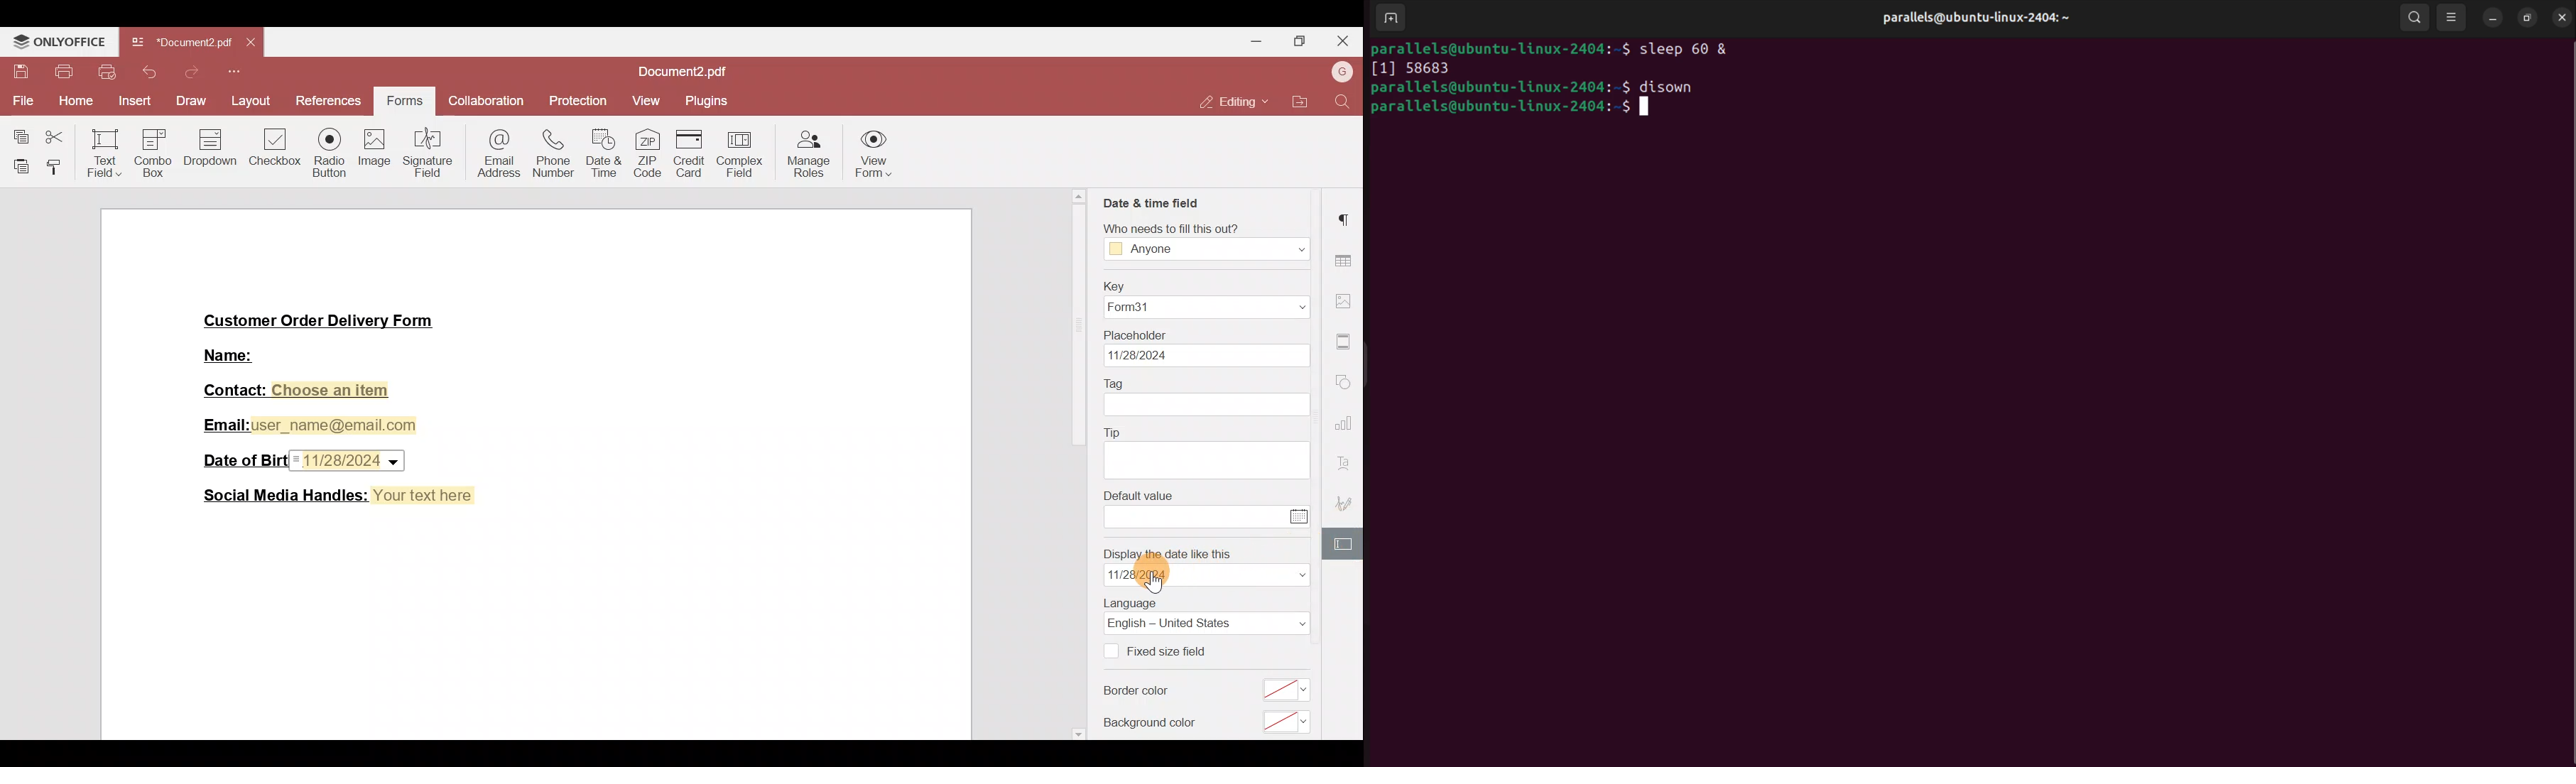 The width and height of the screenshot is (2576, 784). What do you see at coordinates (1347, 303) in the screenshot?
I see `Image settings` at bounding box center [1347, 303].